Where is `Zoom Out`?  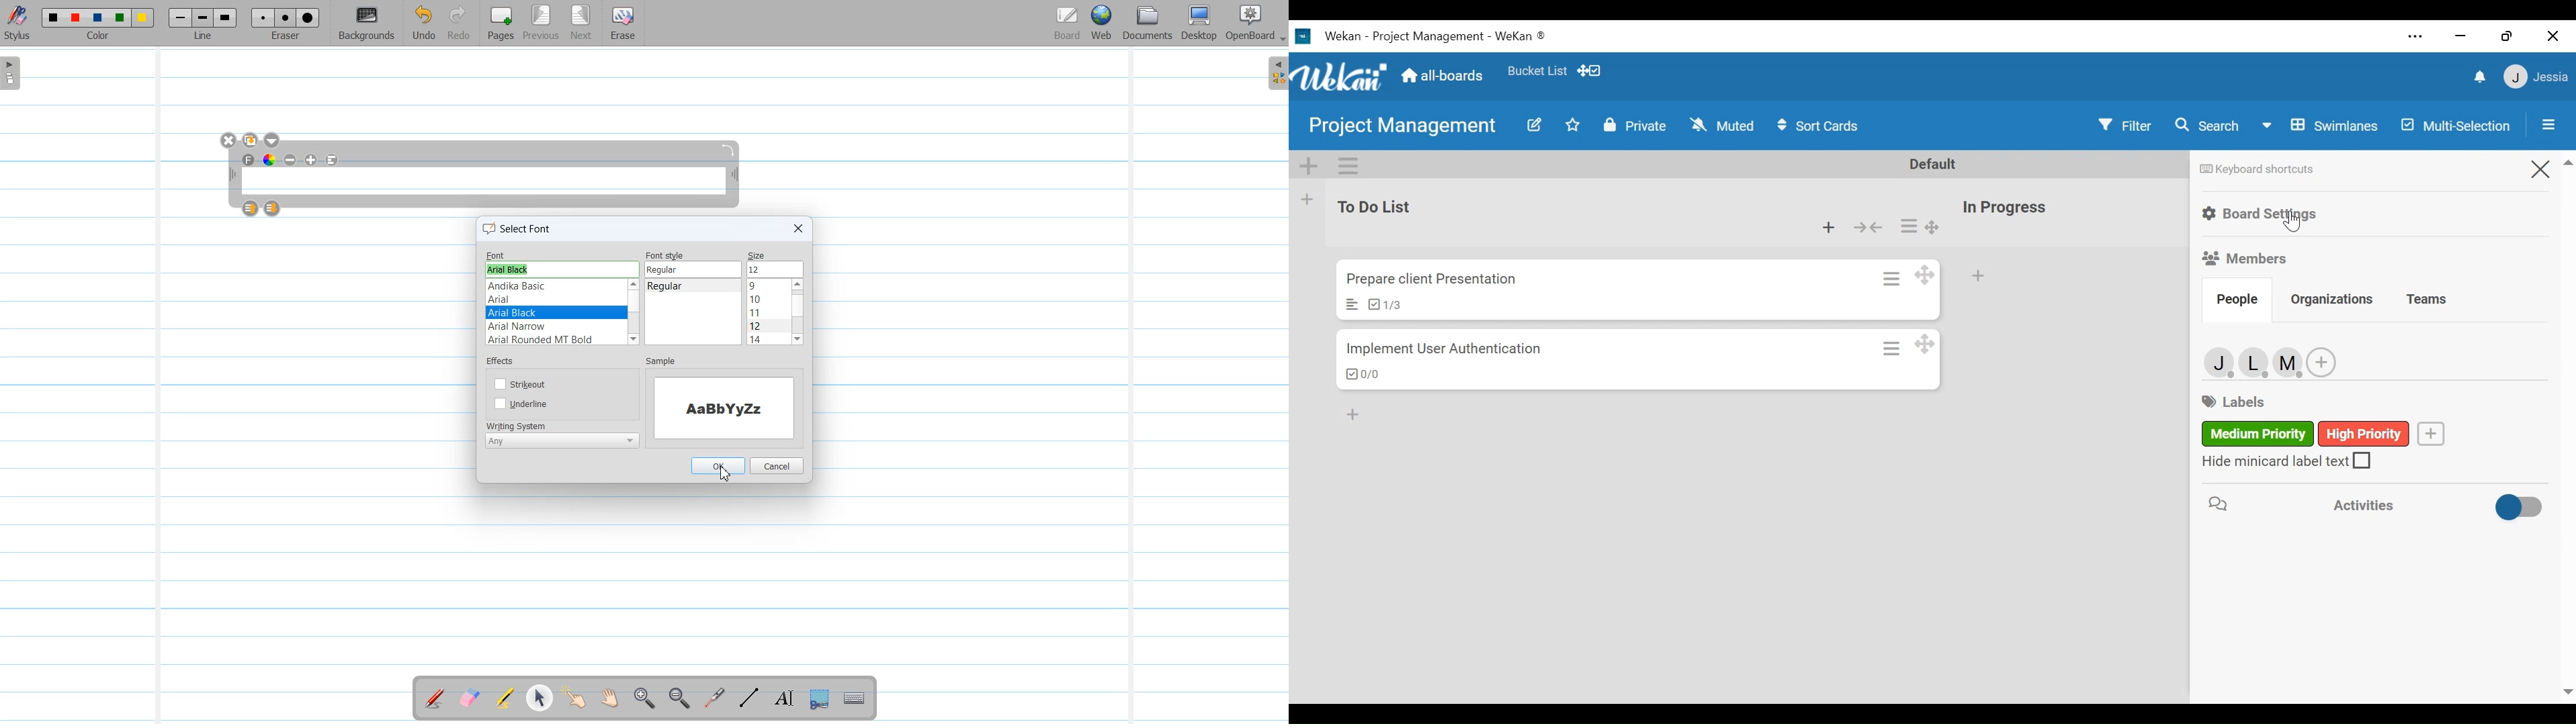
Zoom Out is located at coordinates (677, 699).